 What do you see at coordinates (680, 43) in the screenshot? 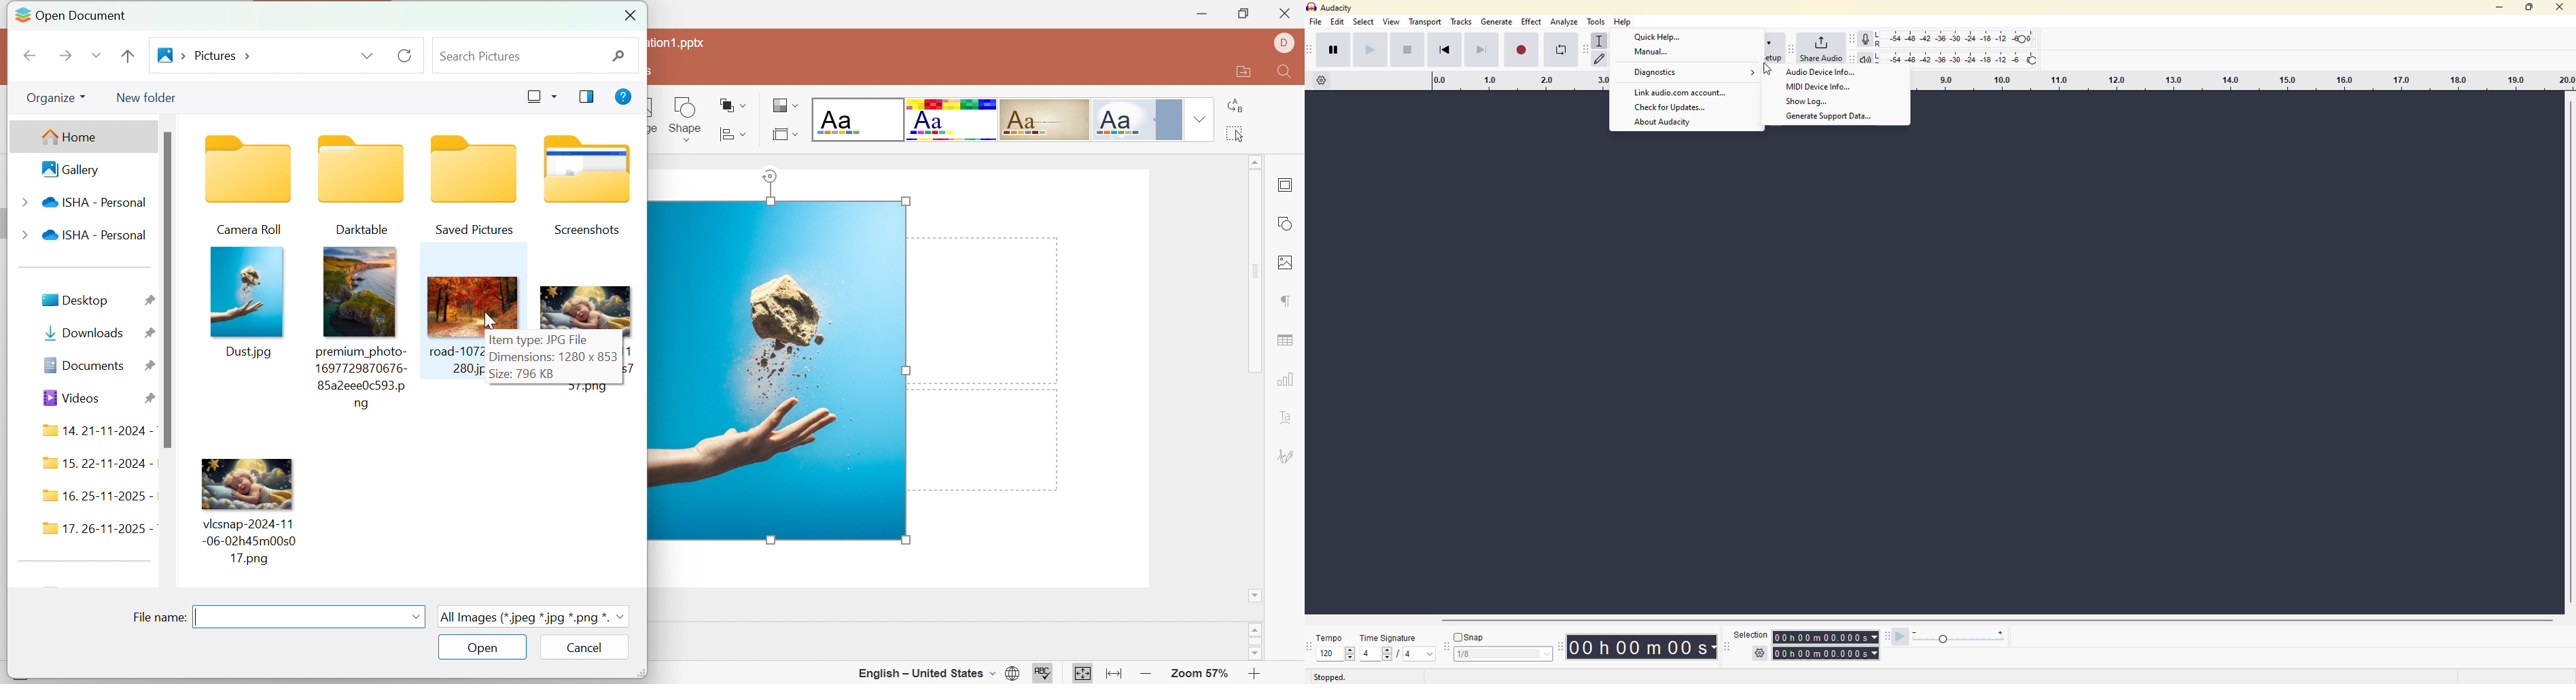
I see `tation1.pptx` at bounding box center [680, 43].